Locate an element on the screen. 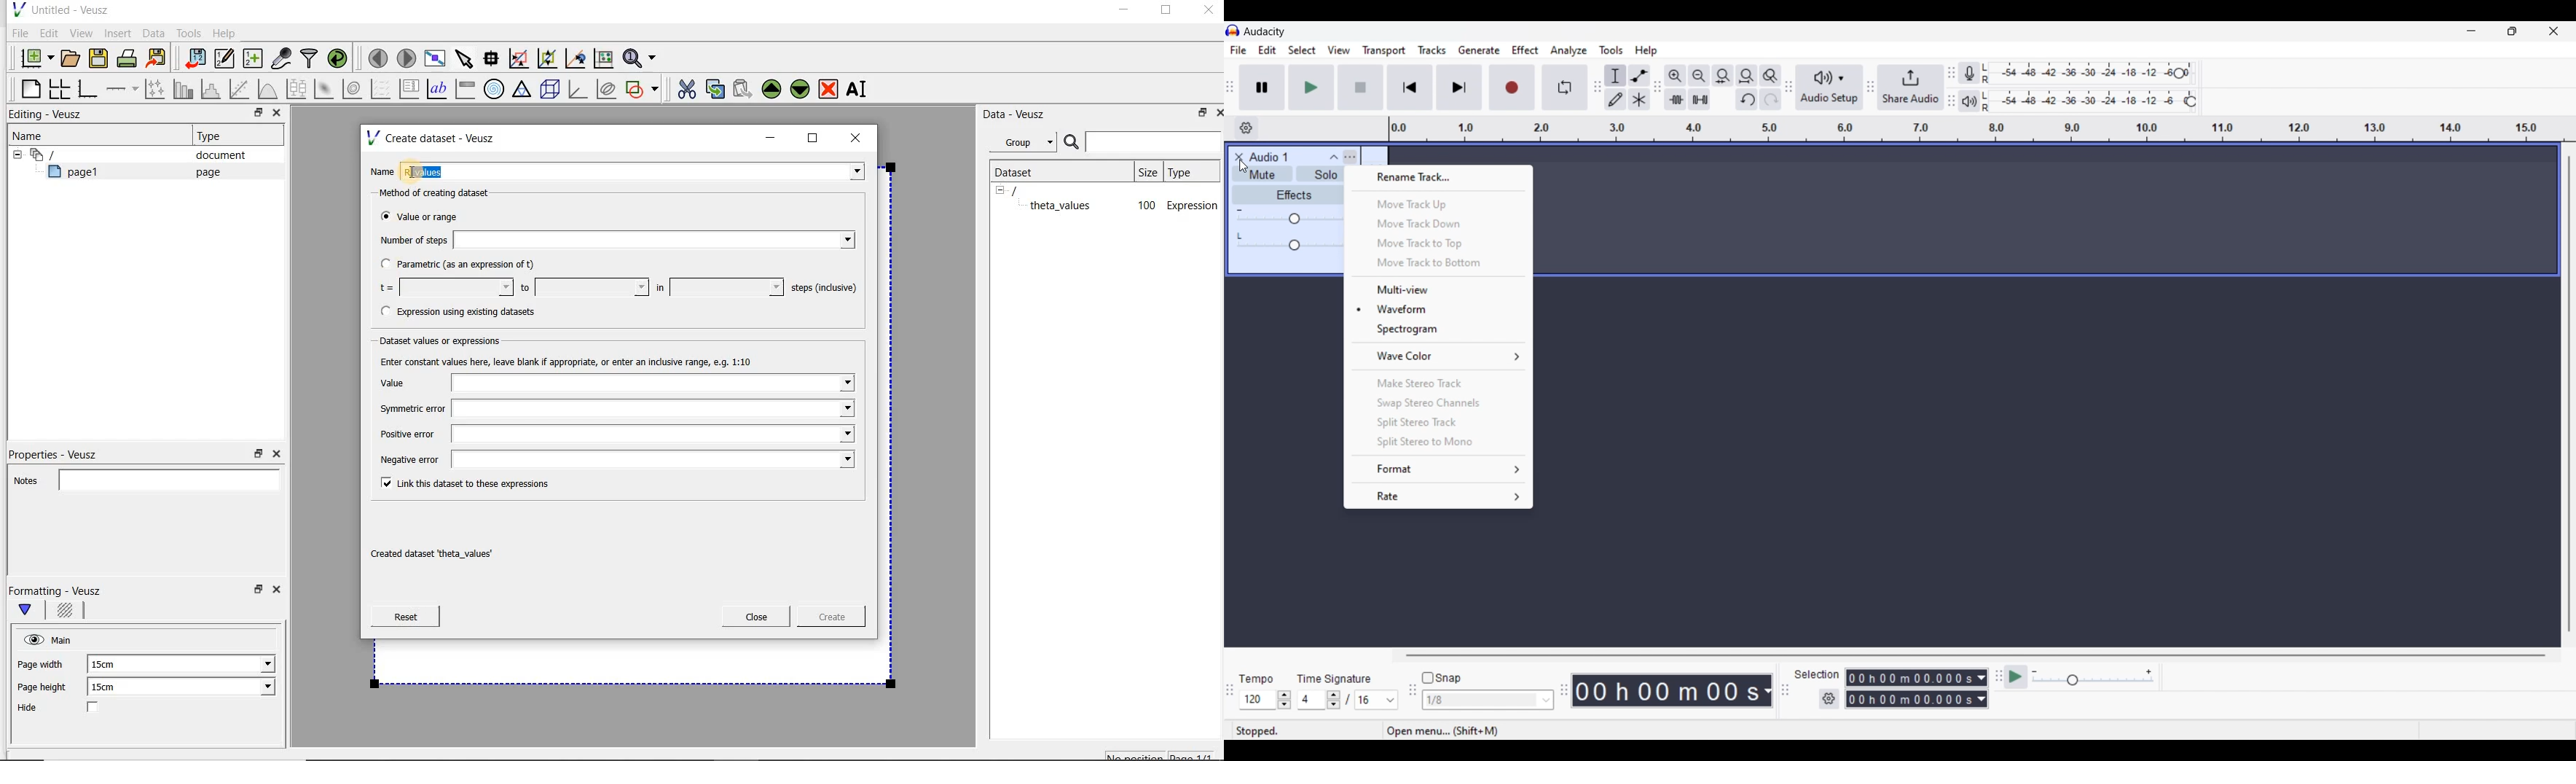  Number of steps is located at coordinates (613, 240).